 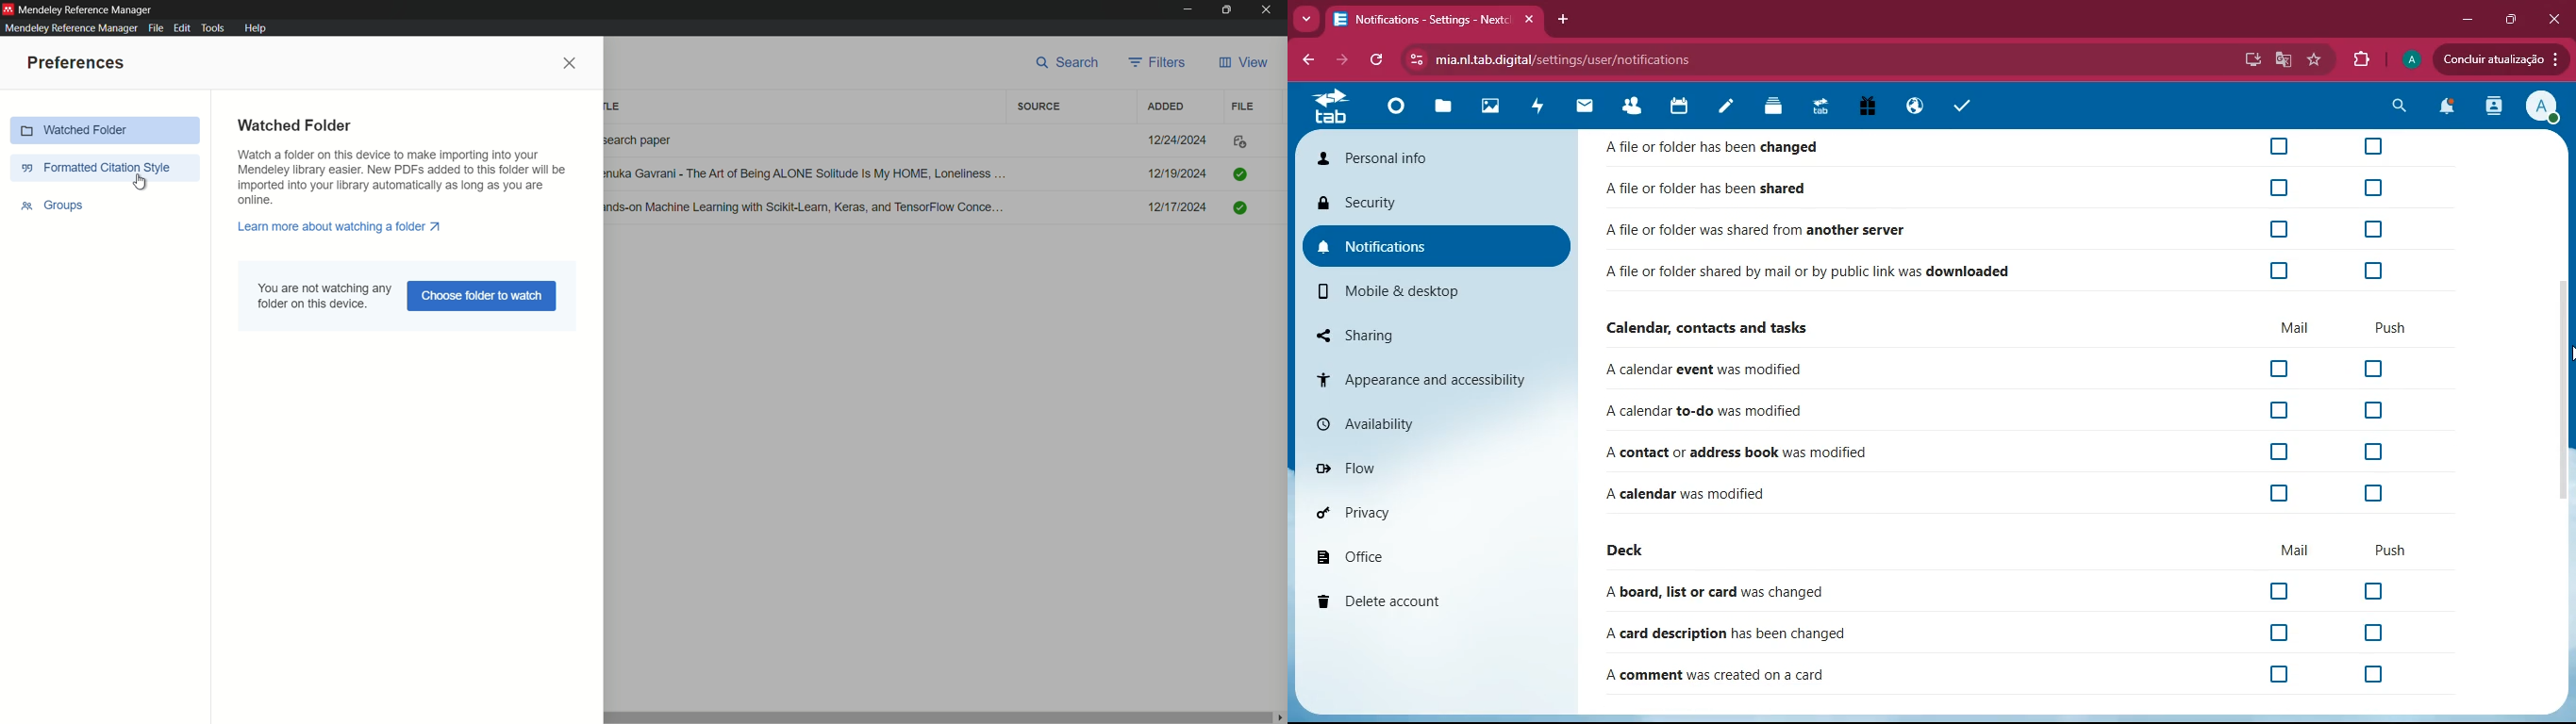 What do you see at coordinates (1715, 593) in the screenshot?
I see `A board, list or card was changed` at bounding box center [1715, 593].